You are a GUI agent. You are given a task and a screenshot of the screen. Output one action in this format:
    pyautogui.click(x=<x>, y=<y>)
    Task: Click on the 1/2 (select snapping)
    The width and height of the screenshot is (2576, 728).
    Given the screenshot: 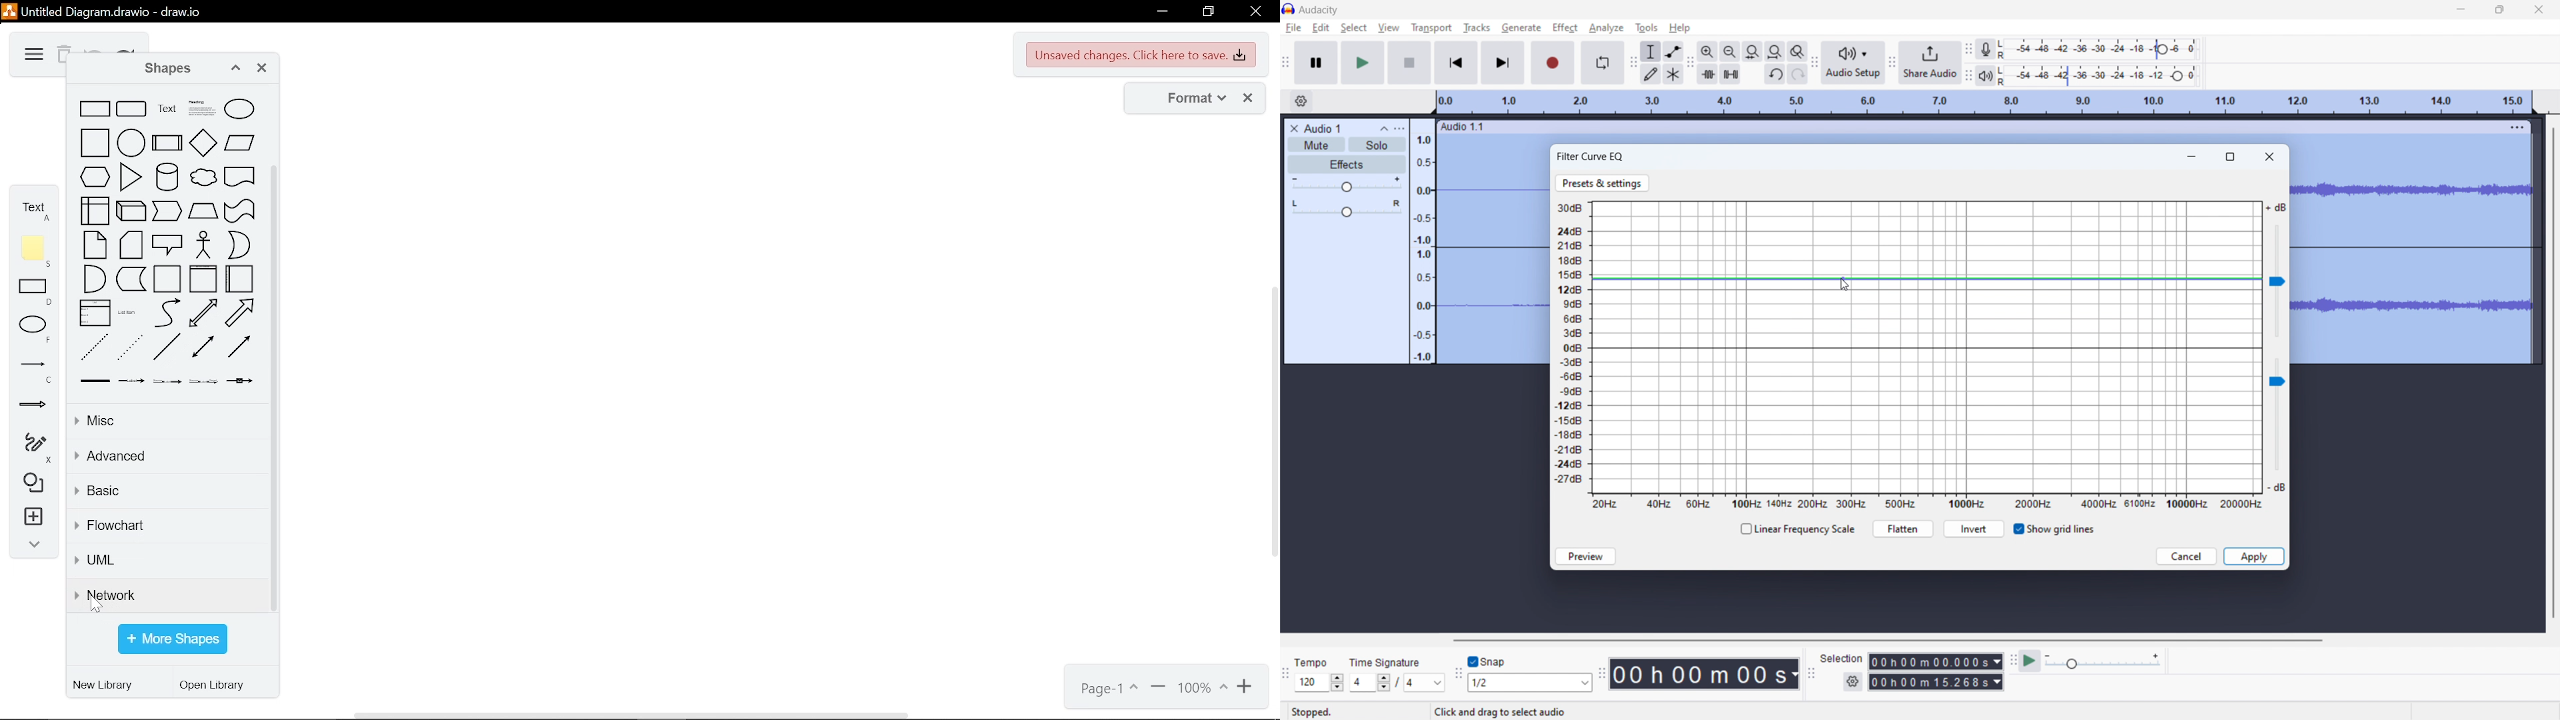 What is the action you would take?
    pyautogui.click(x=1531, y=682)
    